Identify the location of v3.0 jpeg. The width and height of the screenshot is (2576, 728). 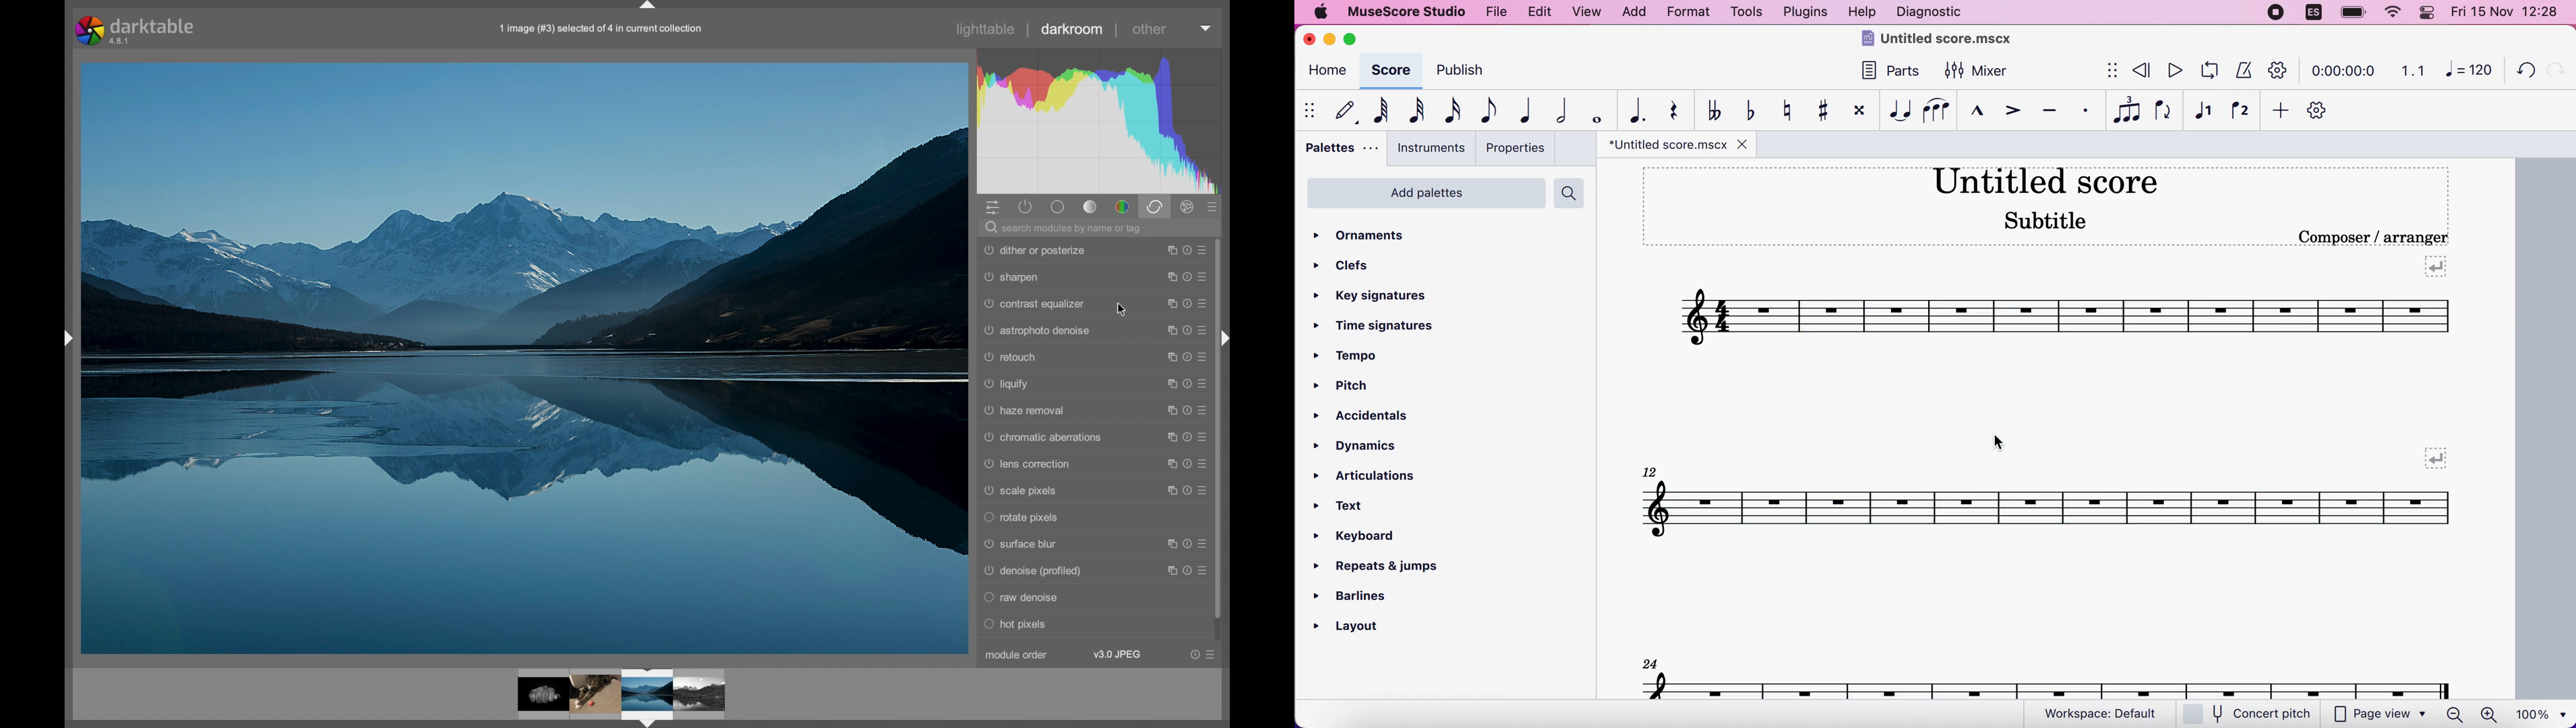
(1117, 655).